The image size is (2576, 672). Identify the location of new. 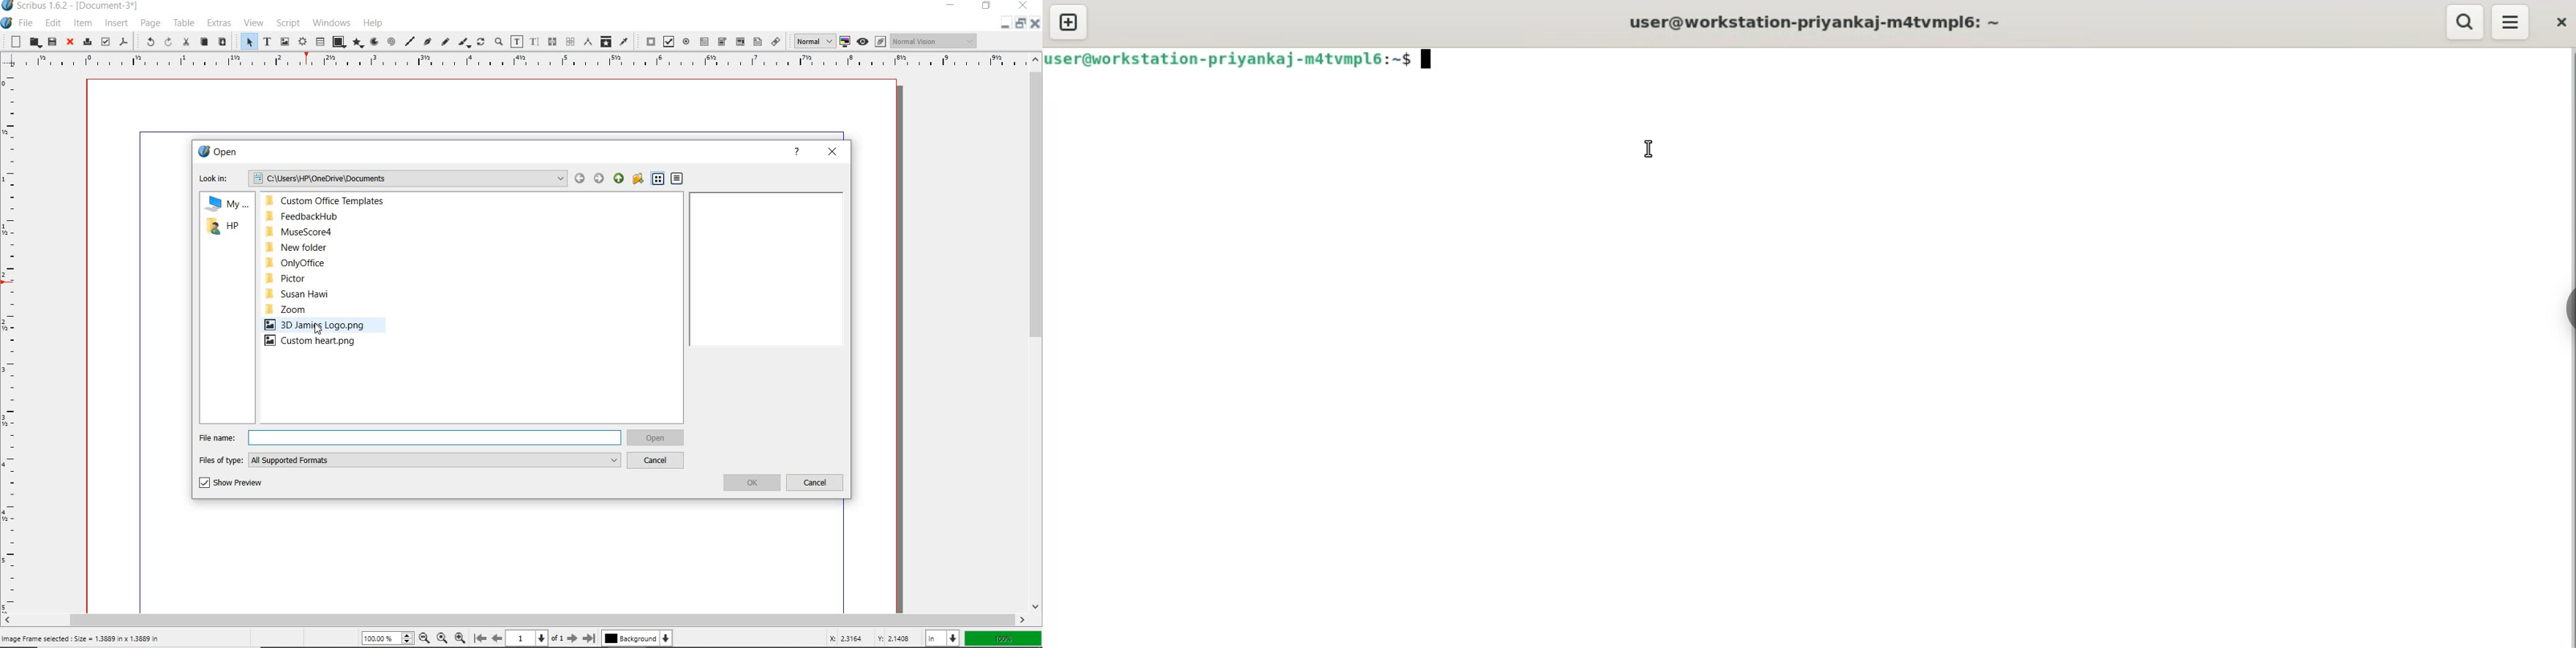
(15, 42).